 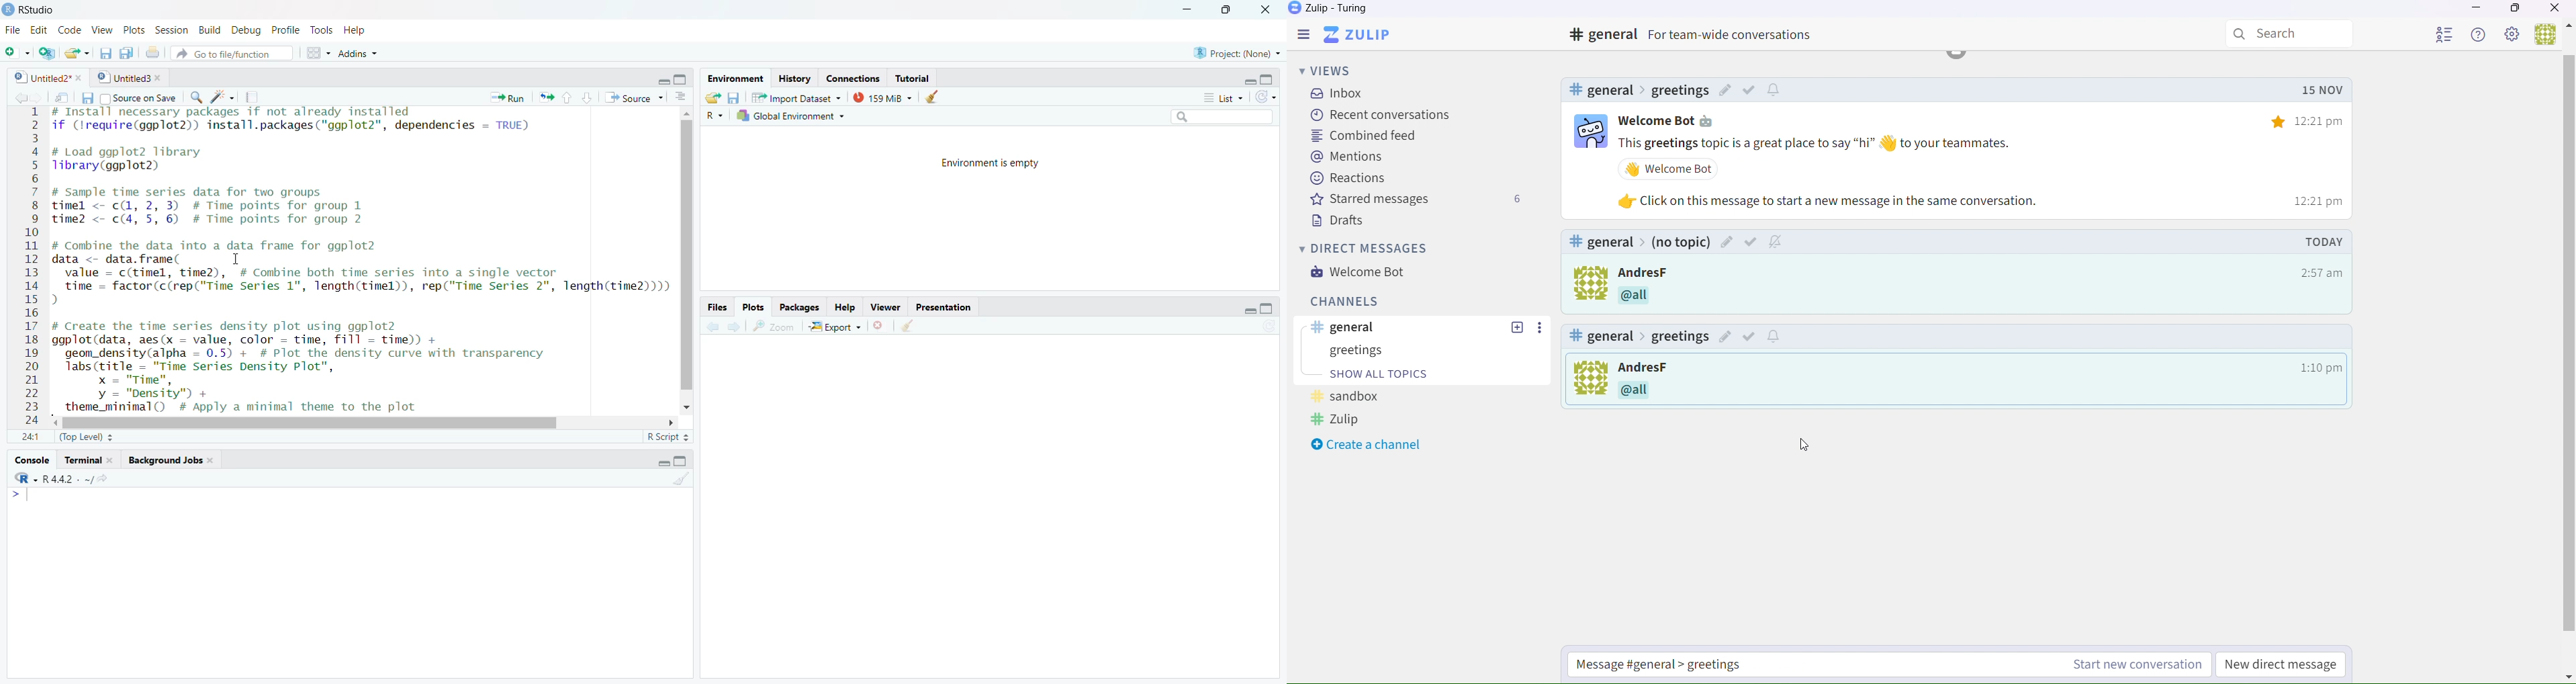 I want to click on List , so click(x=1223, y=98).